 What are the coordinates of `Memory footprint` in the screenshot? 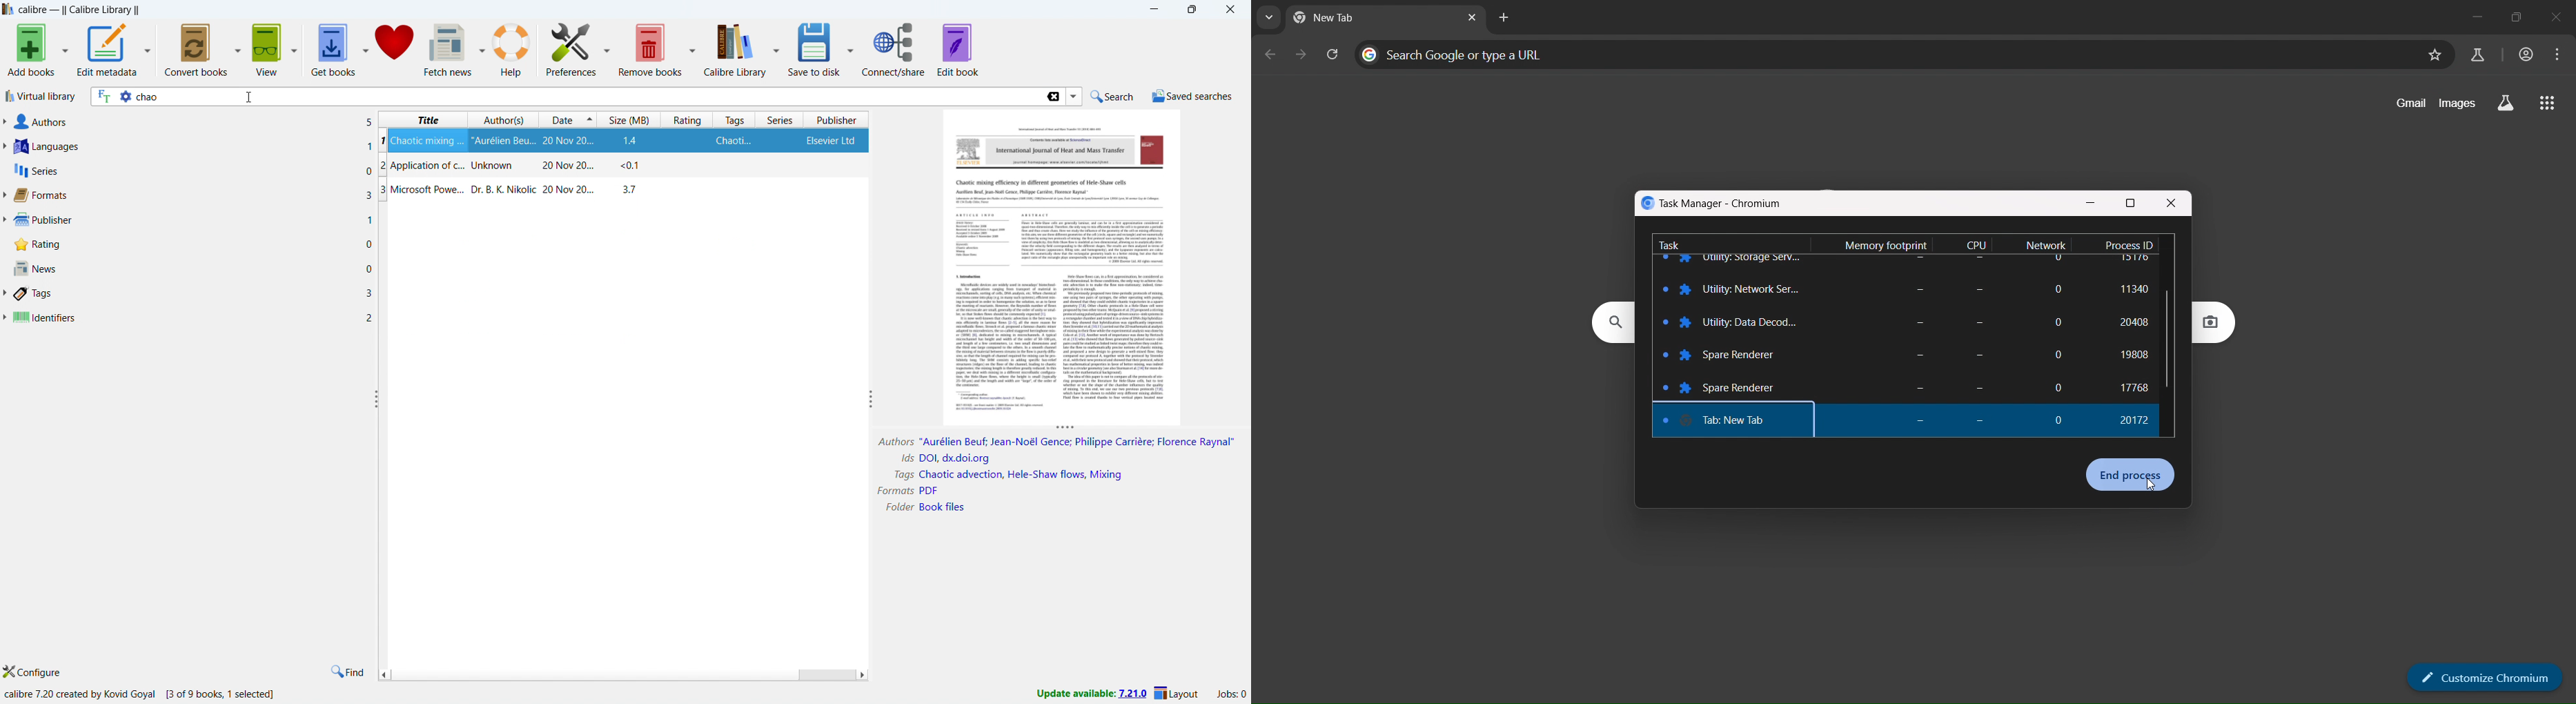 It's located at (1881, 242).